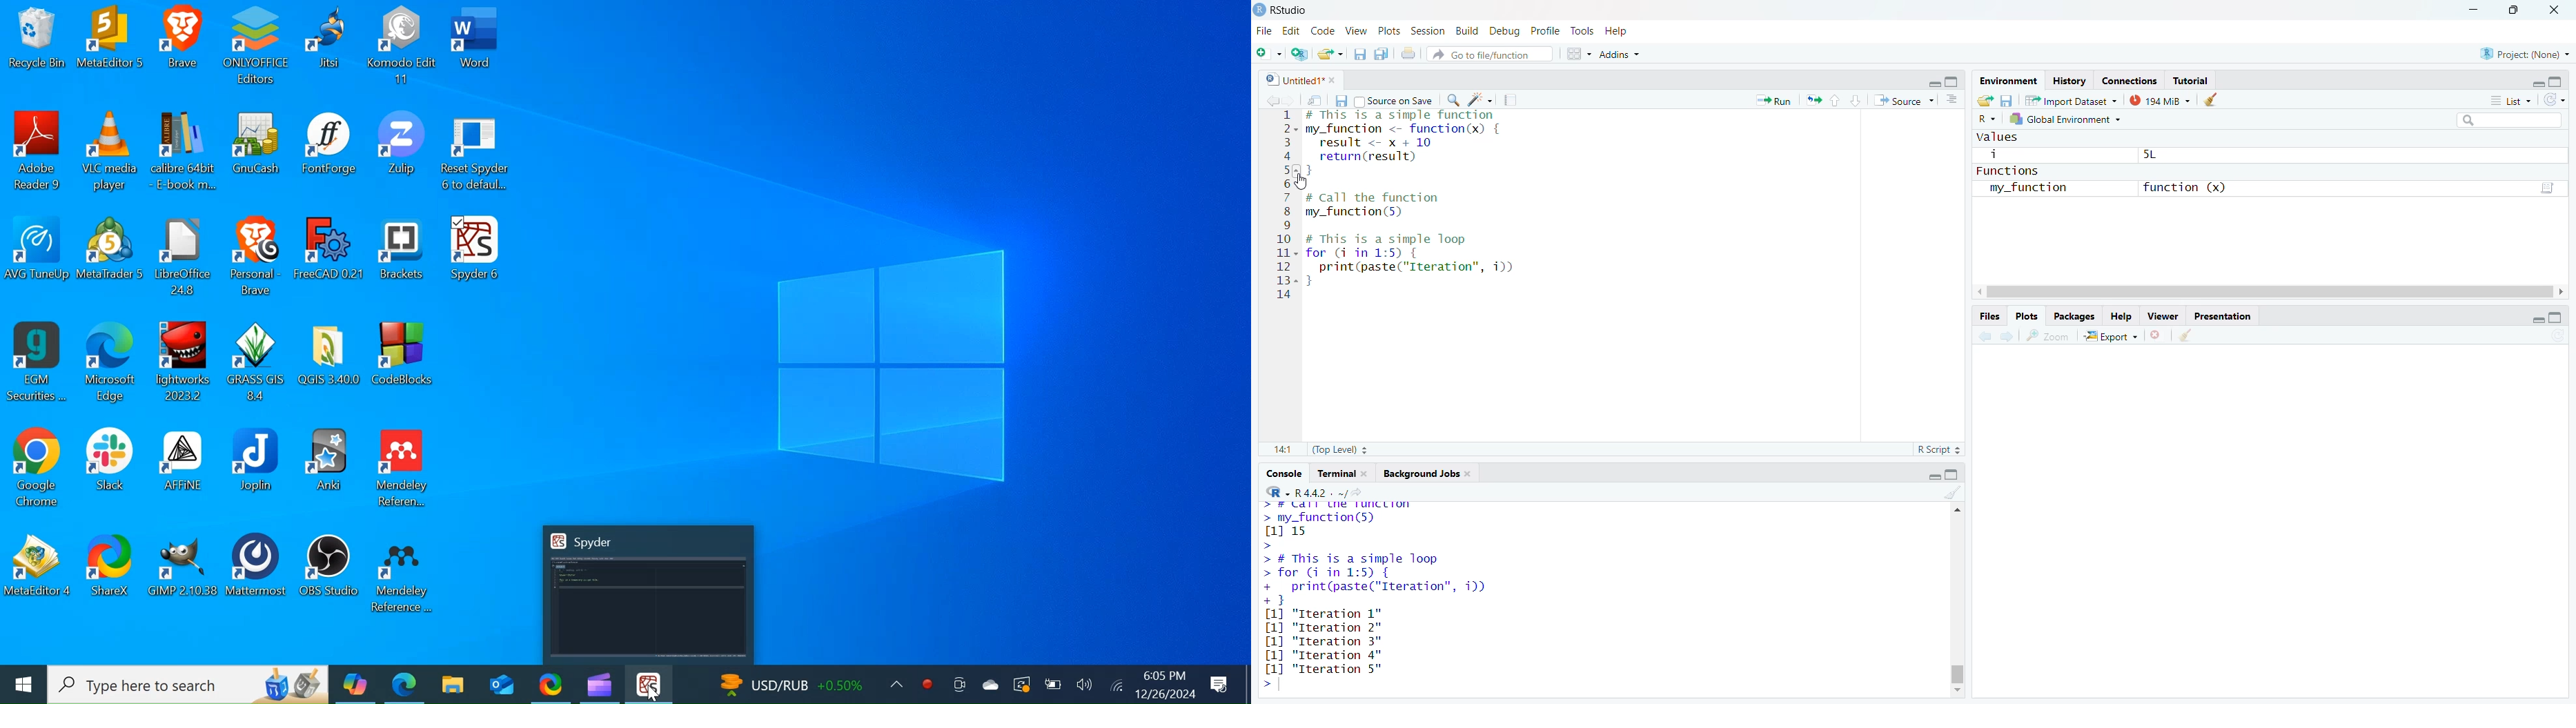 This screenshot has height=728, width=2576. What do you see at coordinates (185, 257) in the screenshot?
I see `File` at bounding box center [185, 257].